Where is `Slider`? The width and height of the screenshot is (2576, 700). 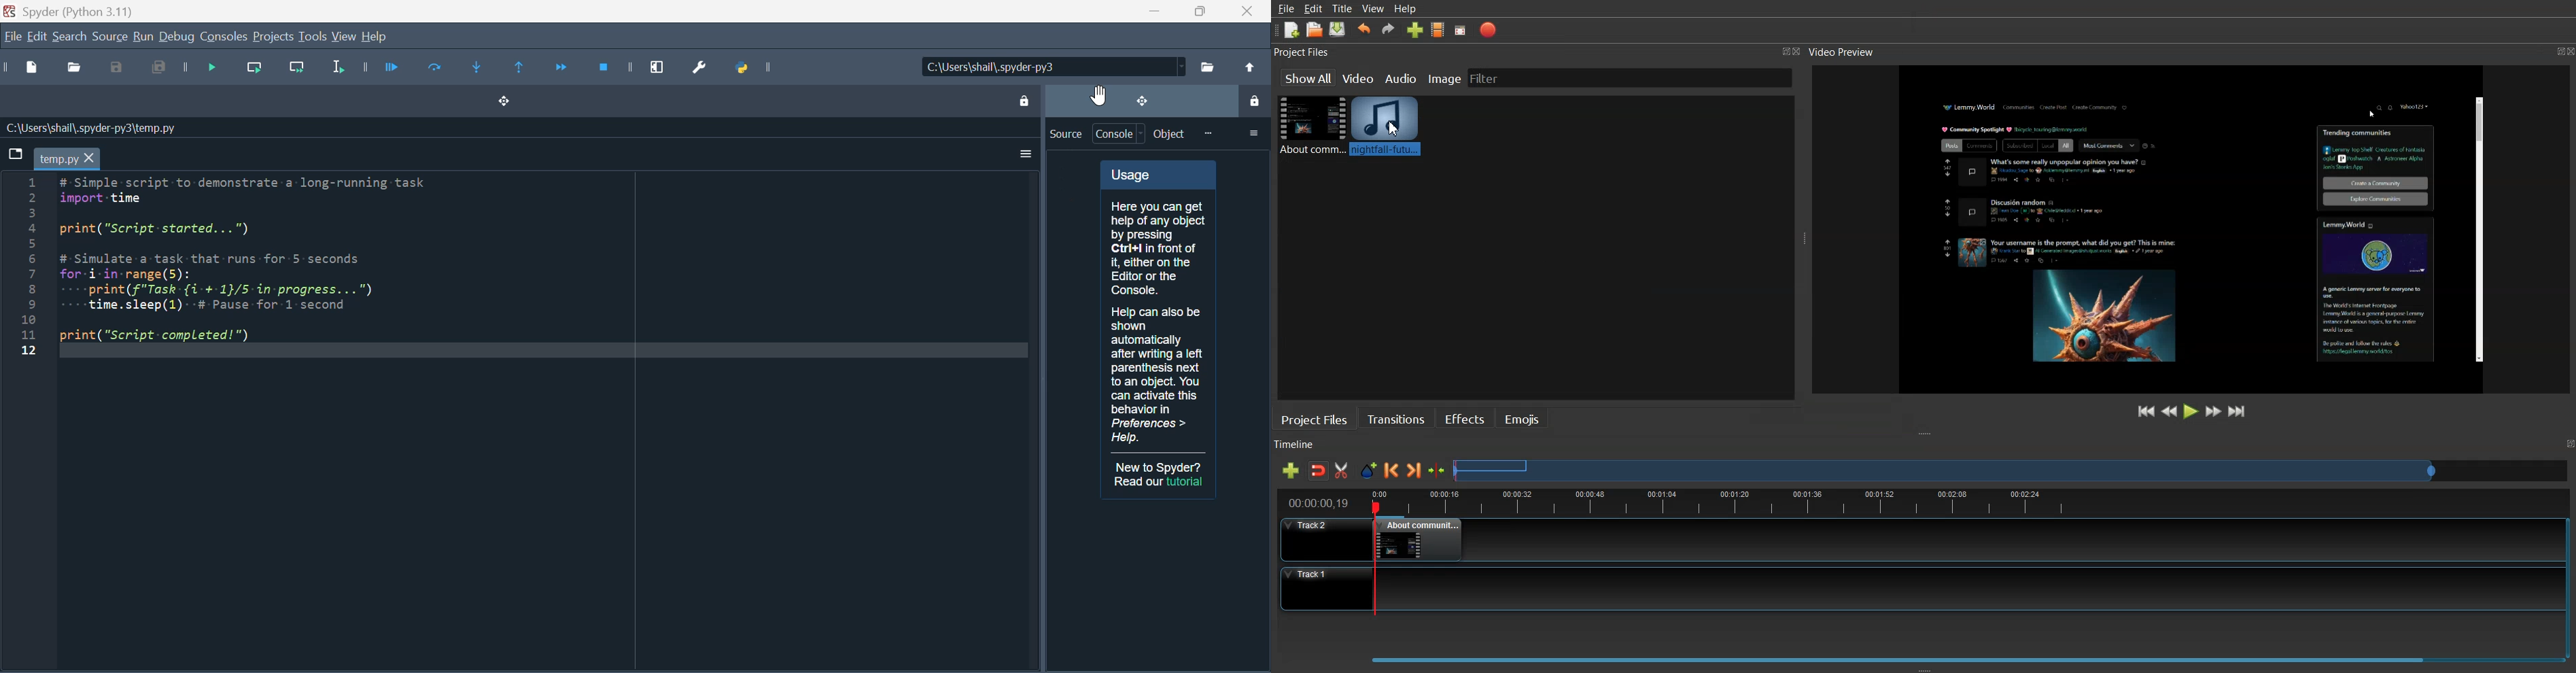 Slider is located at coordinates (2012, 470).